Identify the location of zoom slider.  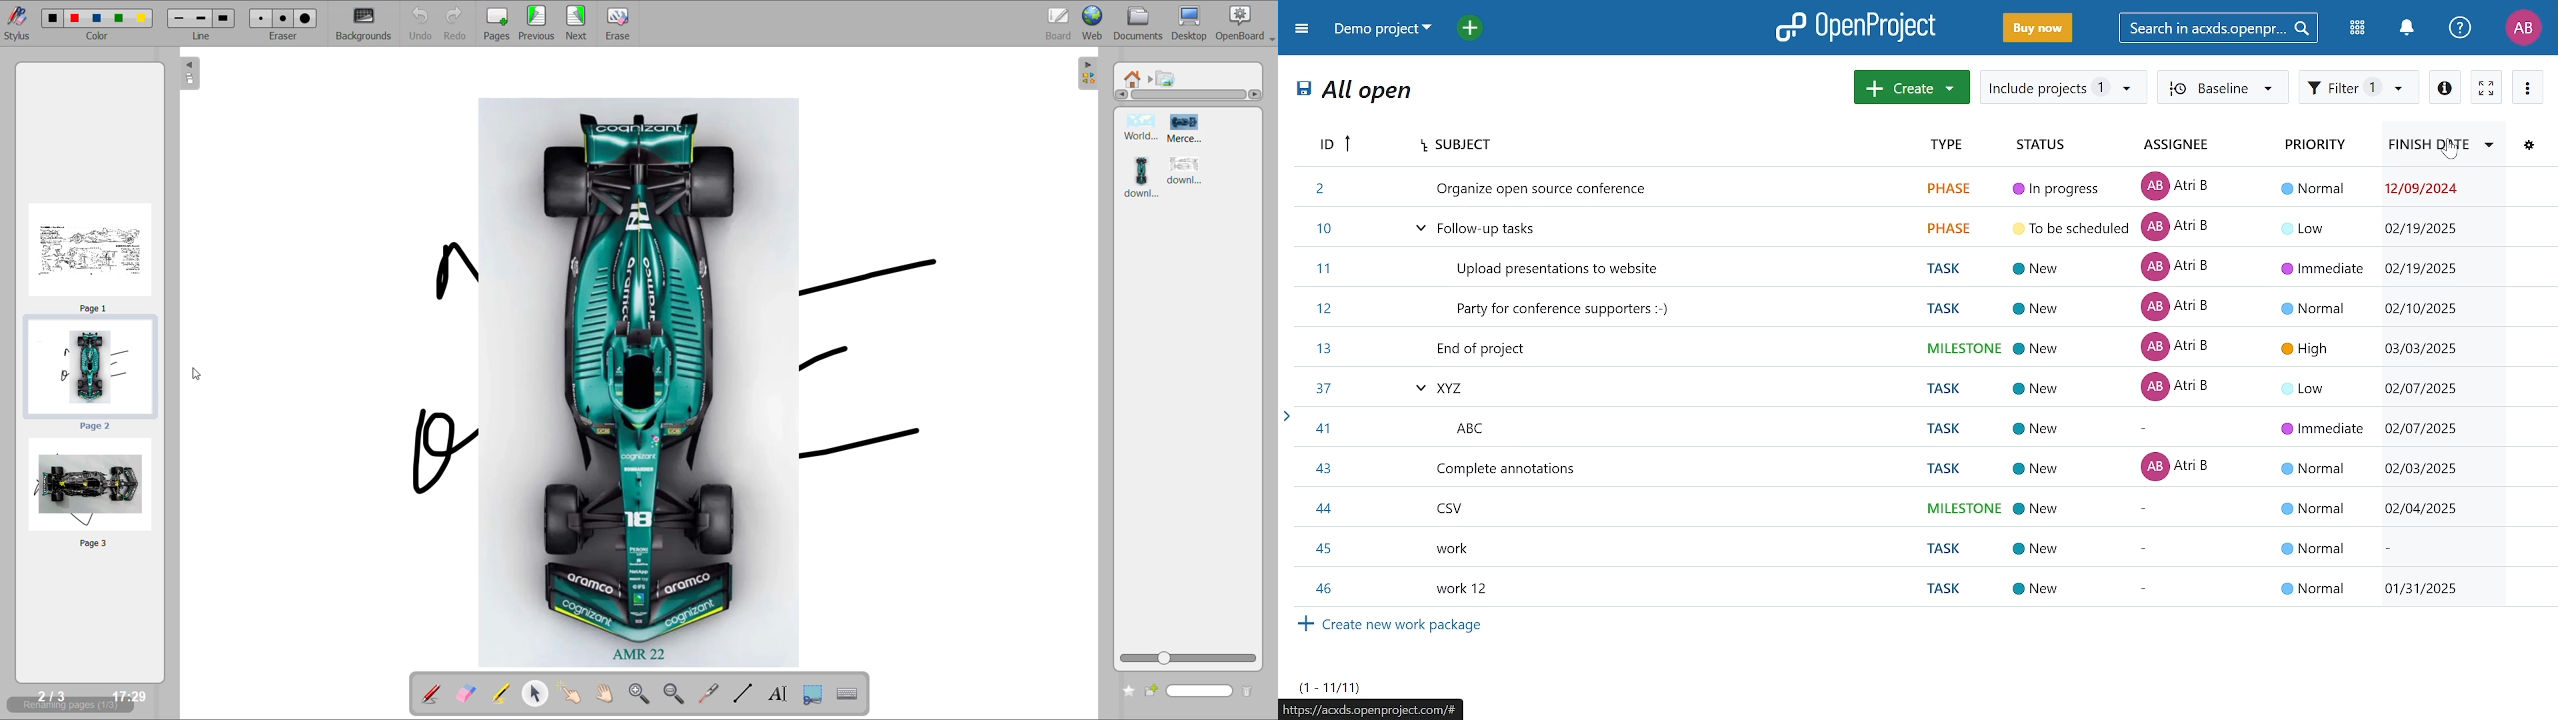
(1188, 657).